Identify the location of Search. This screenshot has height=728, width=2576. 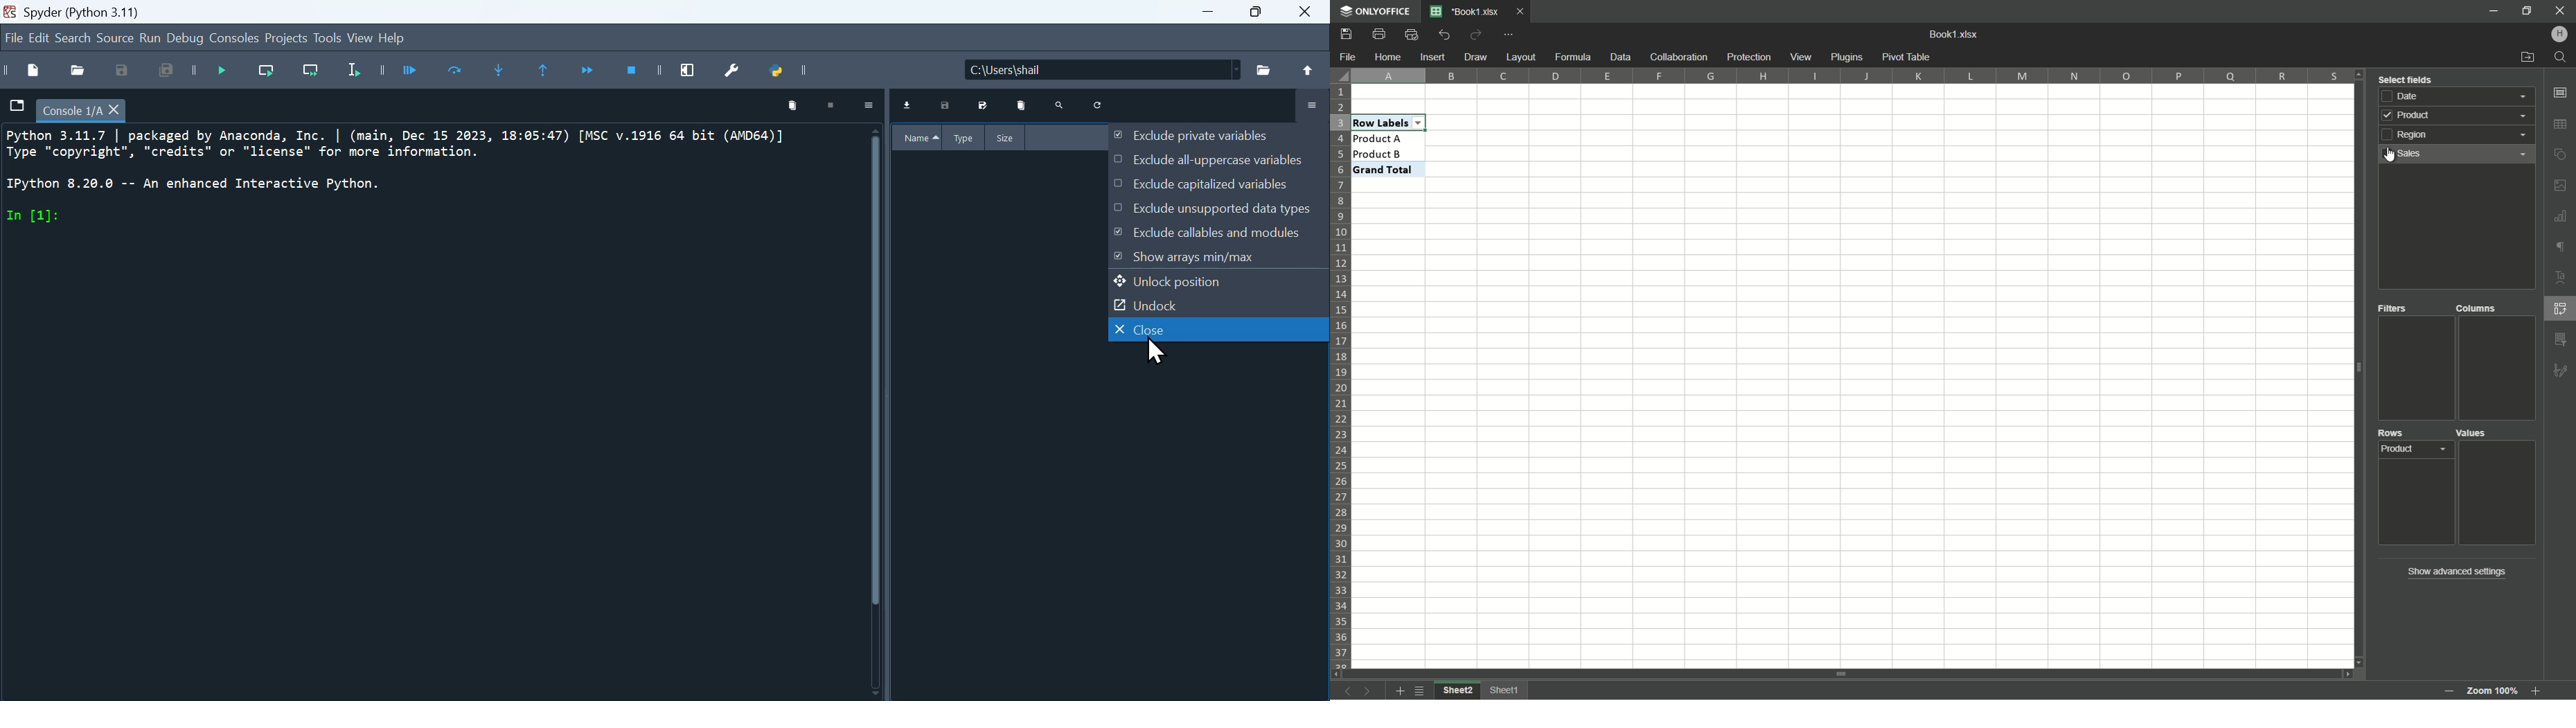
(76, 37).